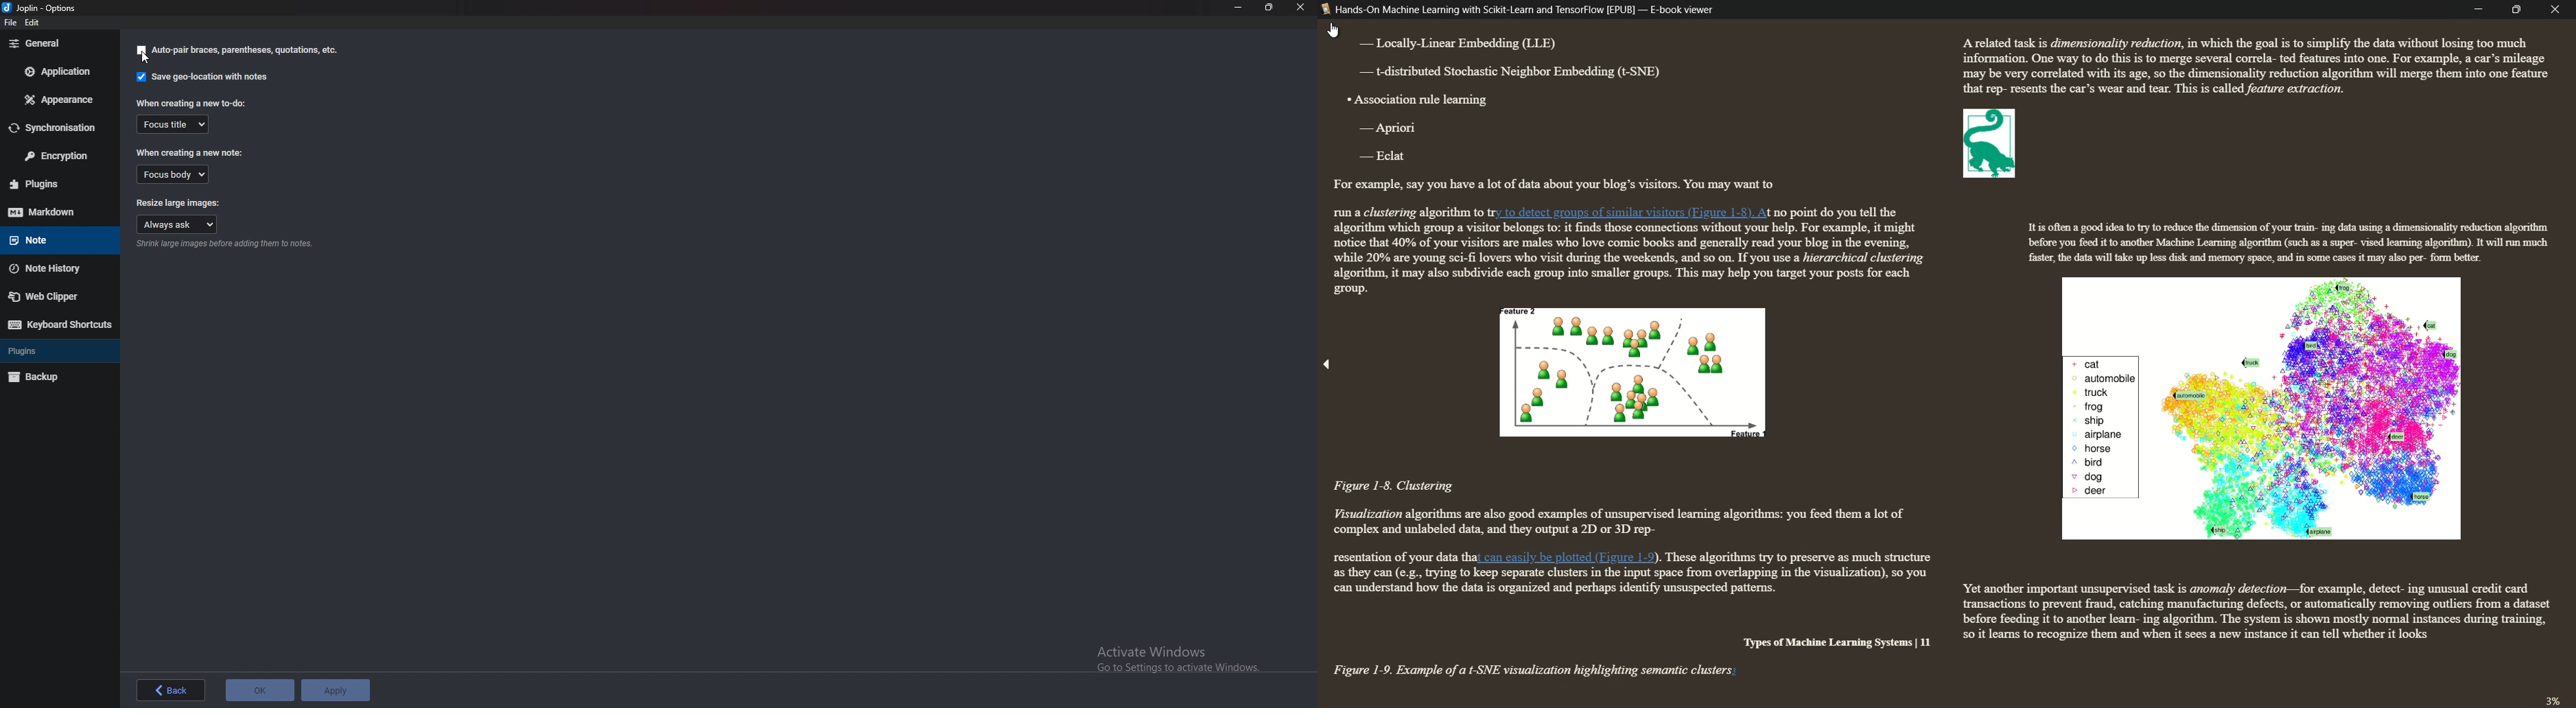 Image resolution: width=2576 pixels, height=728 pixels. What do you see at coordinates (43, 7) in the screenshot?
I see `options` at bounding box center [43, 7].